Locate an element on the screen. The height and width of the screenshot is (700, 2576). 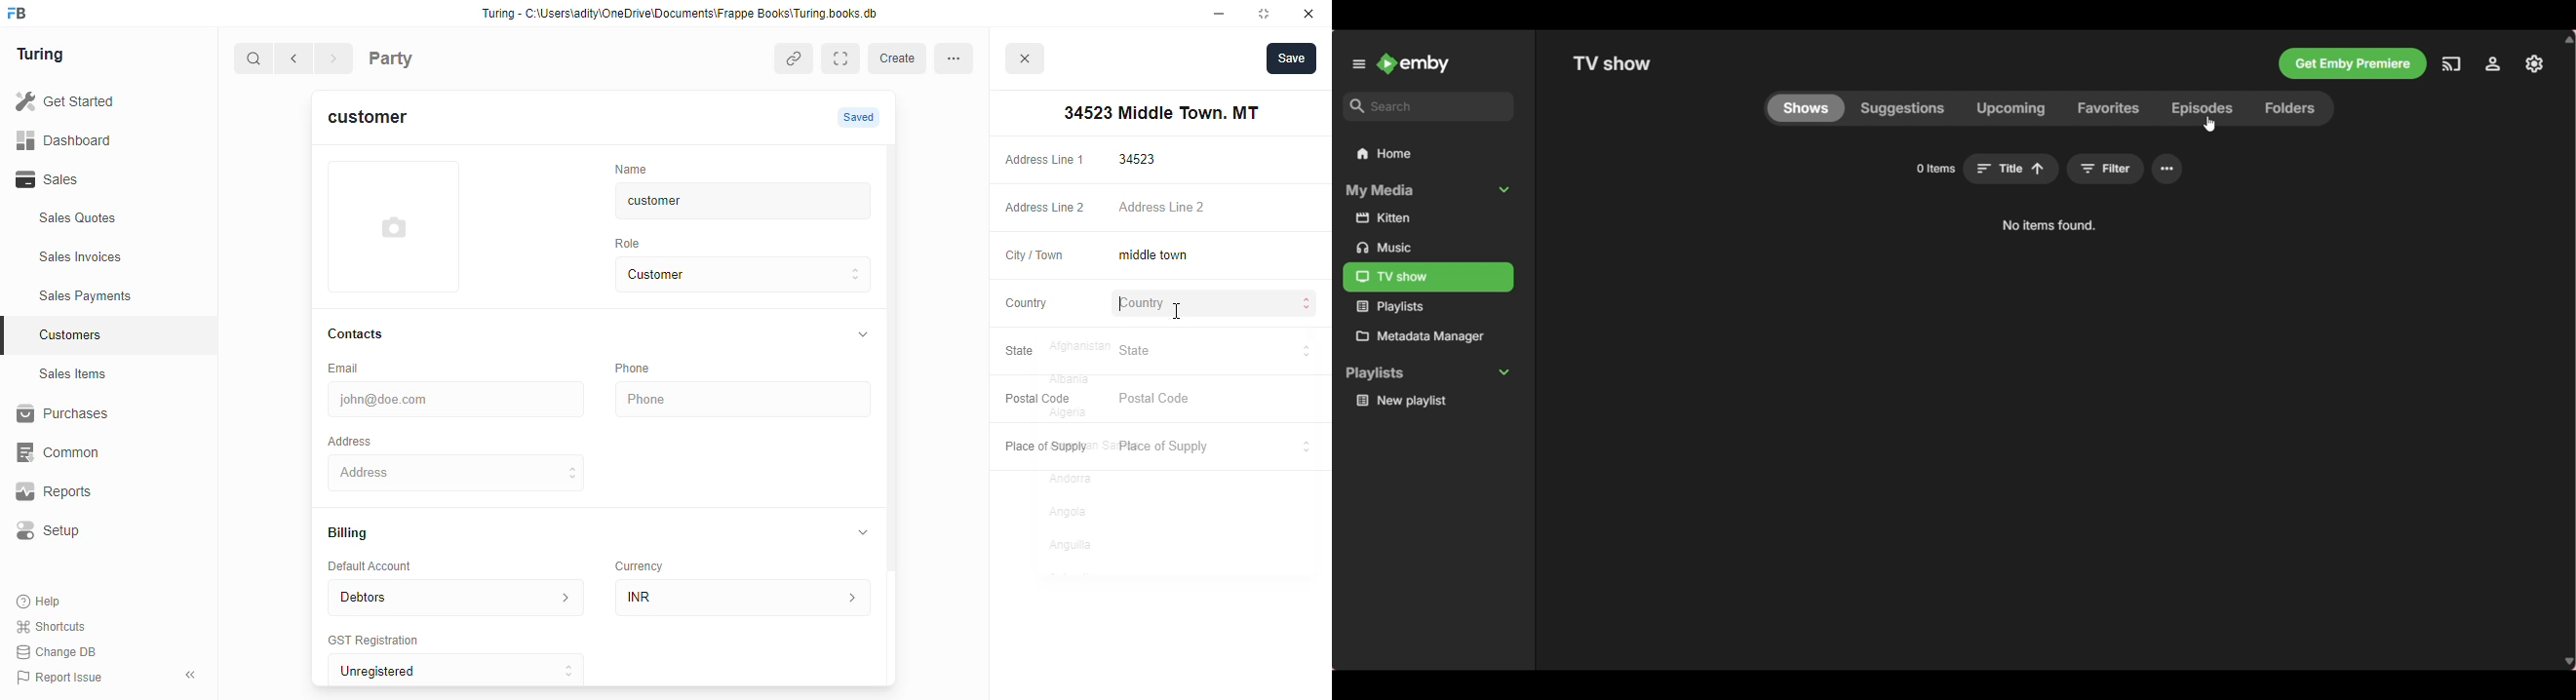
Sales Items. is located at coordinates (108, 374).